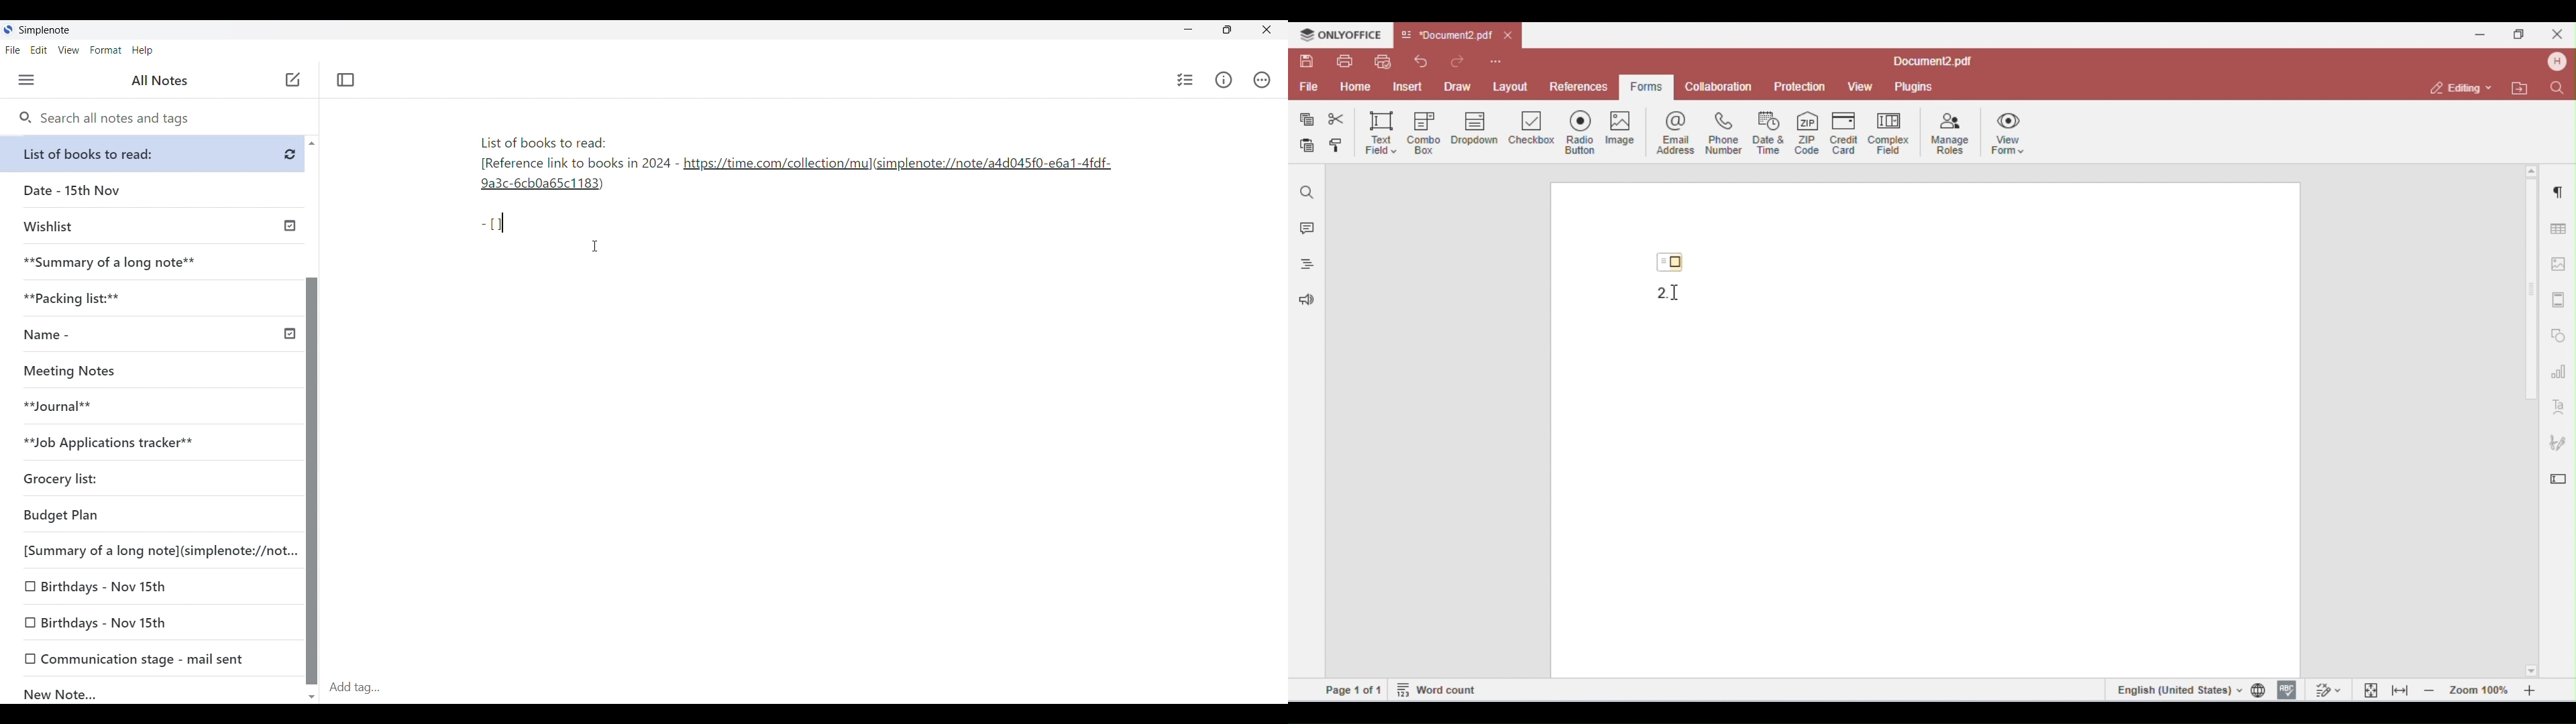 The width and height of the screenshot is (2576, 728). I want to click on Grocery list:, so click(148, 481).